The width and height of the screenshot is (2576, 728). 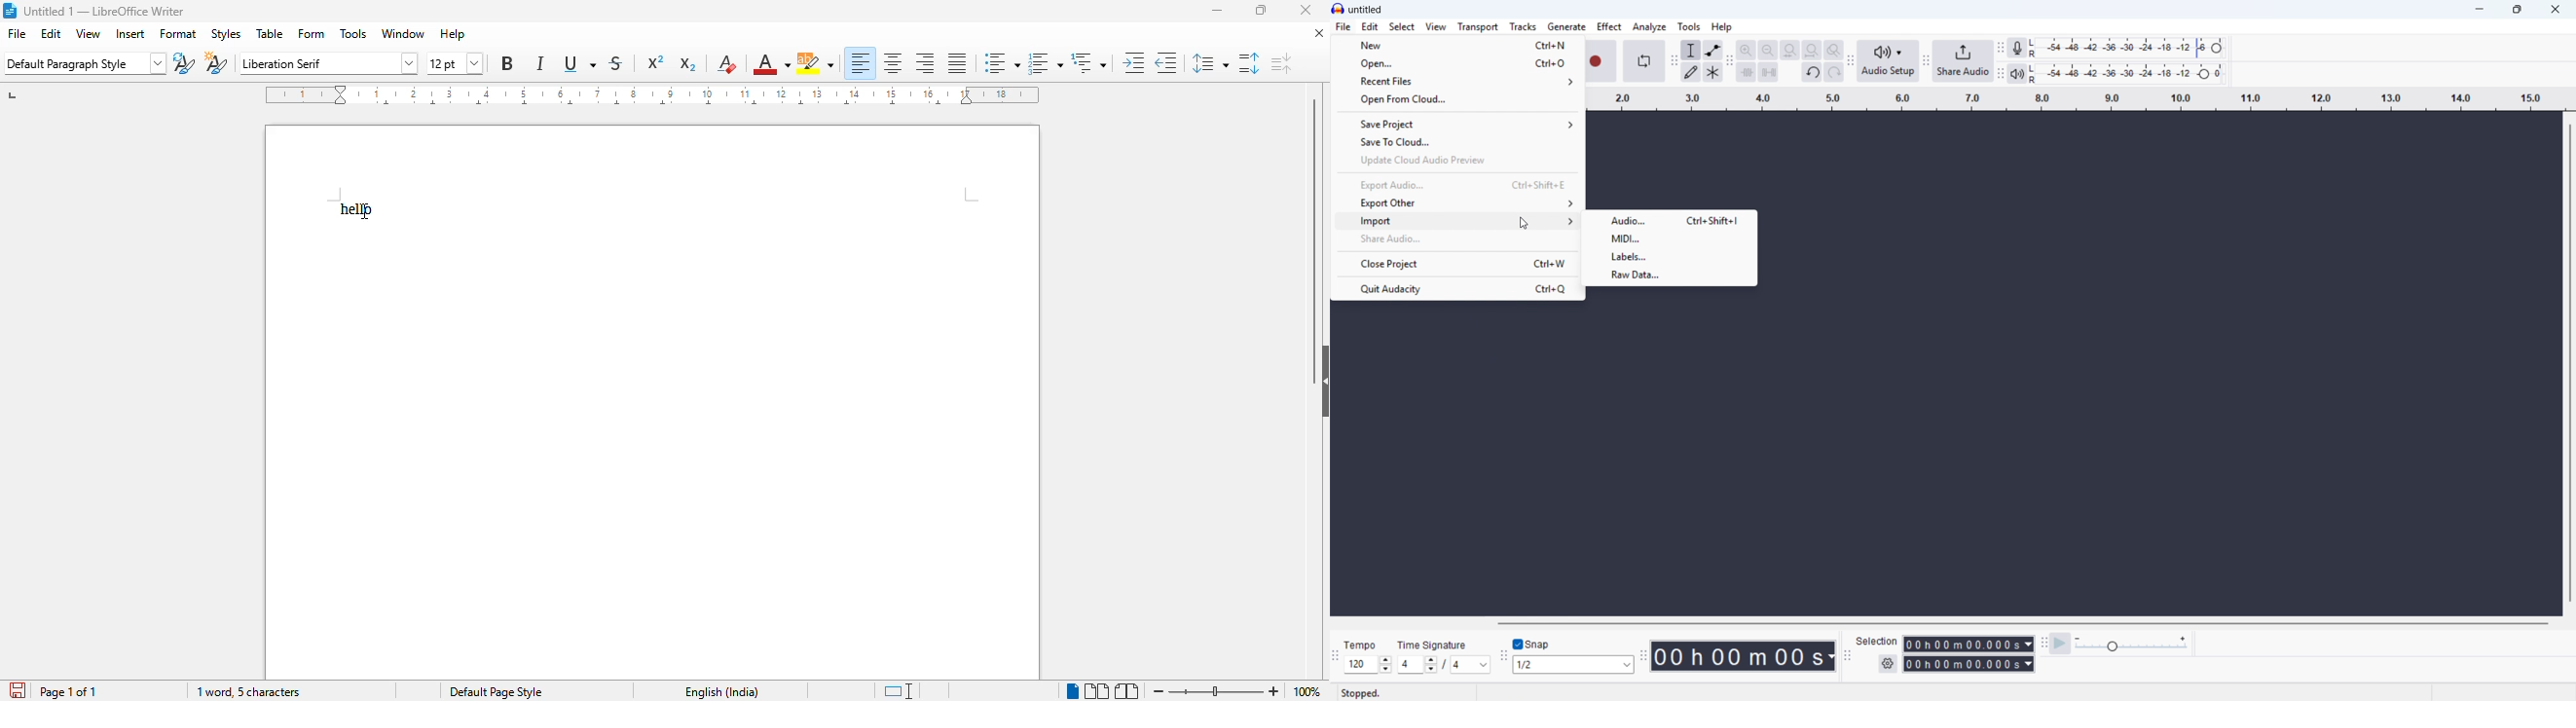 What do you see at coordinates (540, 63) in the screenshot?
I see `italic` at bounding box center [540, 63].